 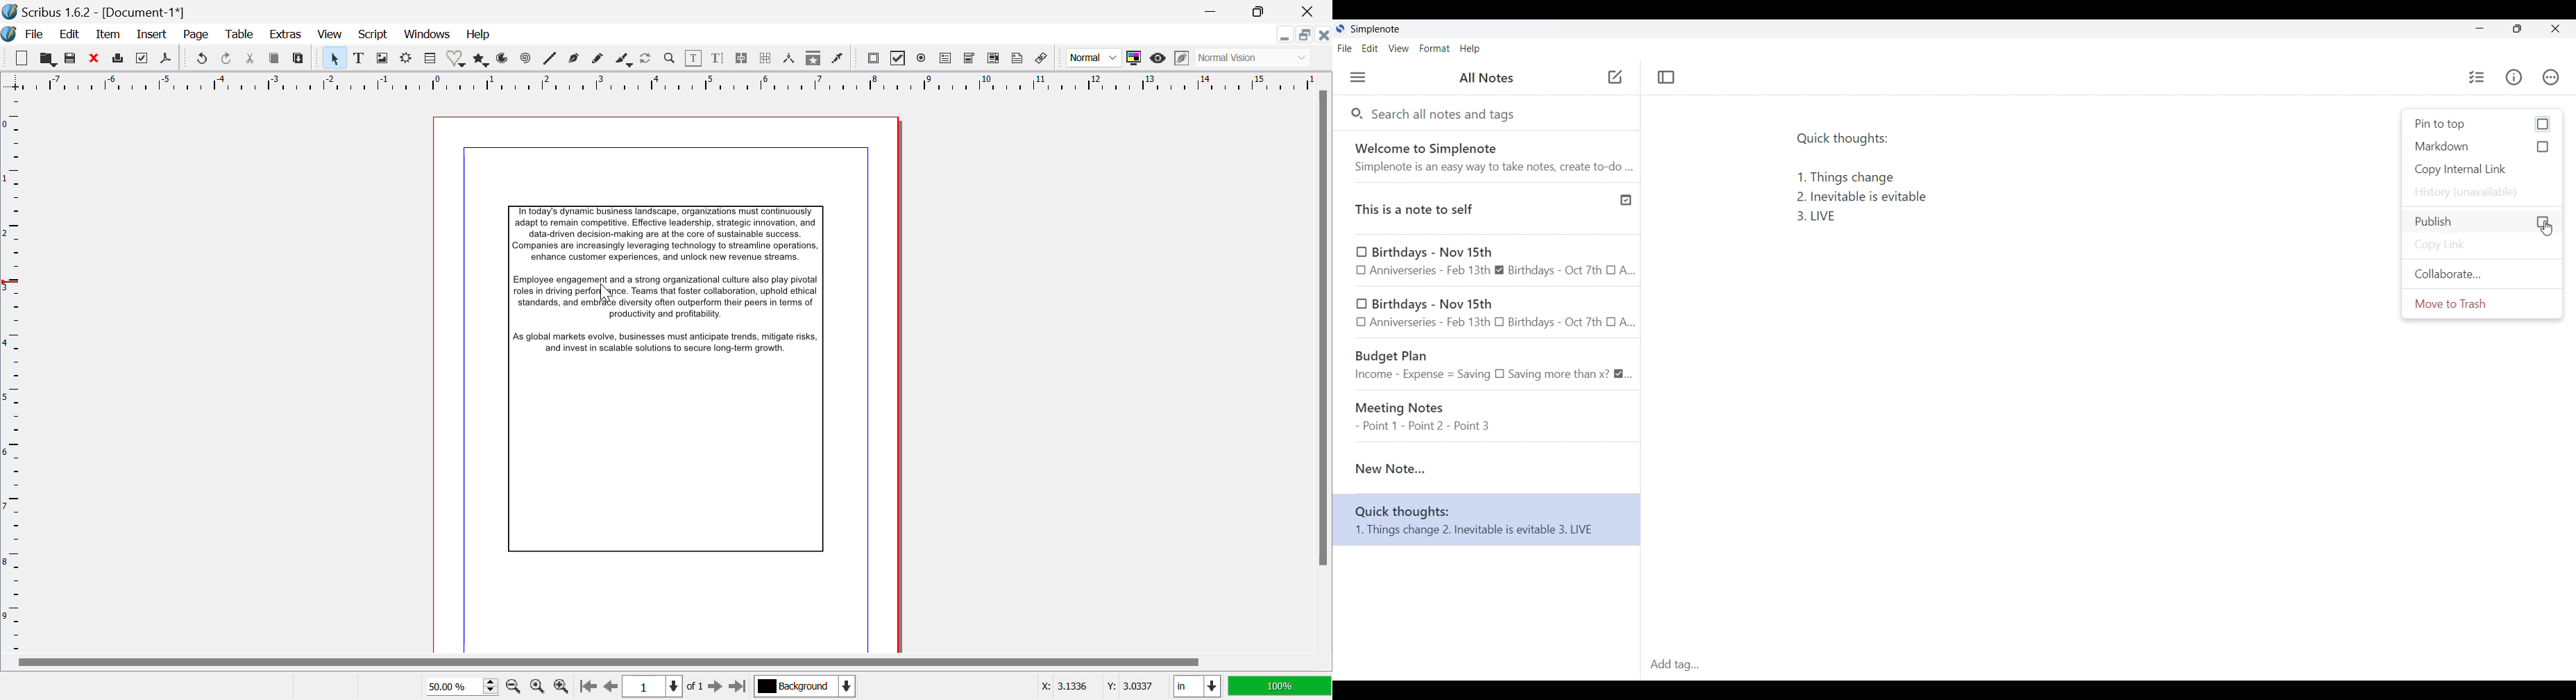 I want to click on Published note indicated by check icon, so click(x=1489, y=208).